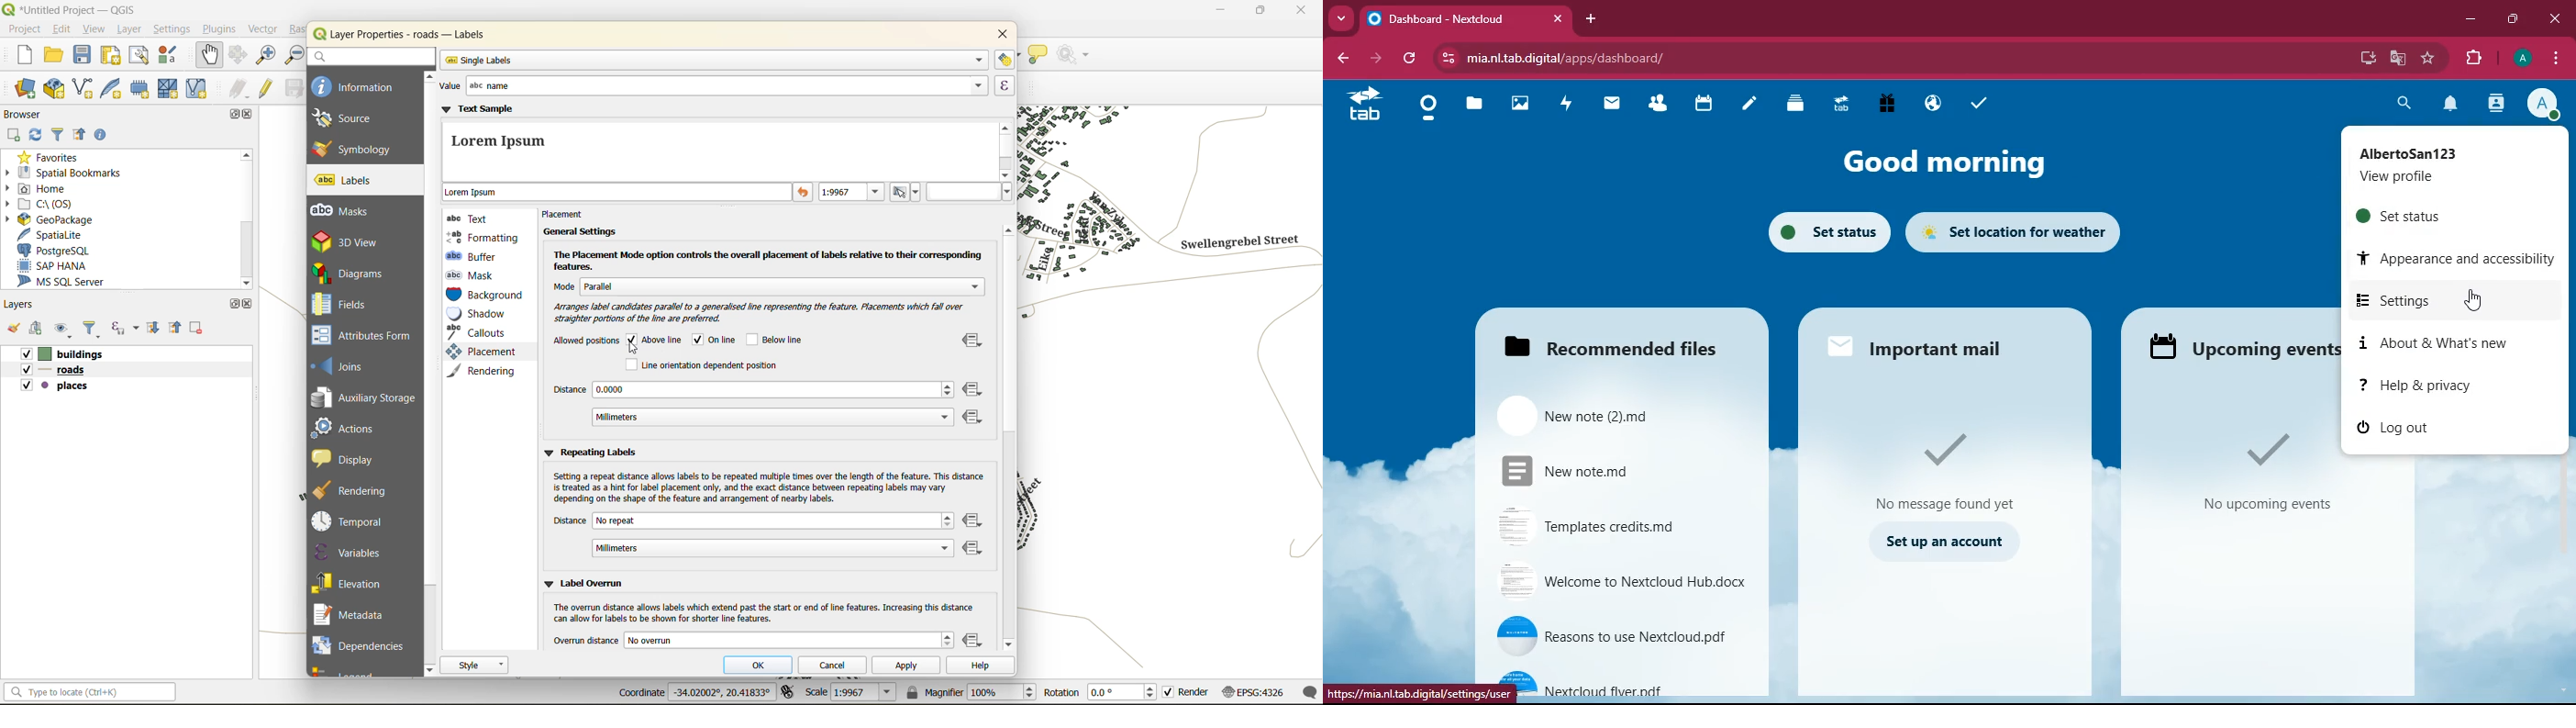  Describe the element at coordinates (92, 693) in the screenshot. I see `status bar` at that location.